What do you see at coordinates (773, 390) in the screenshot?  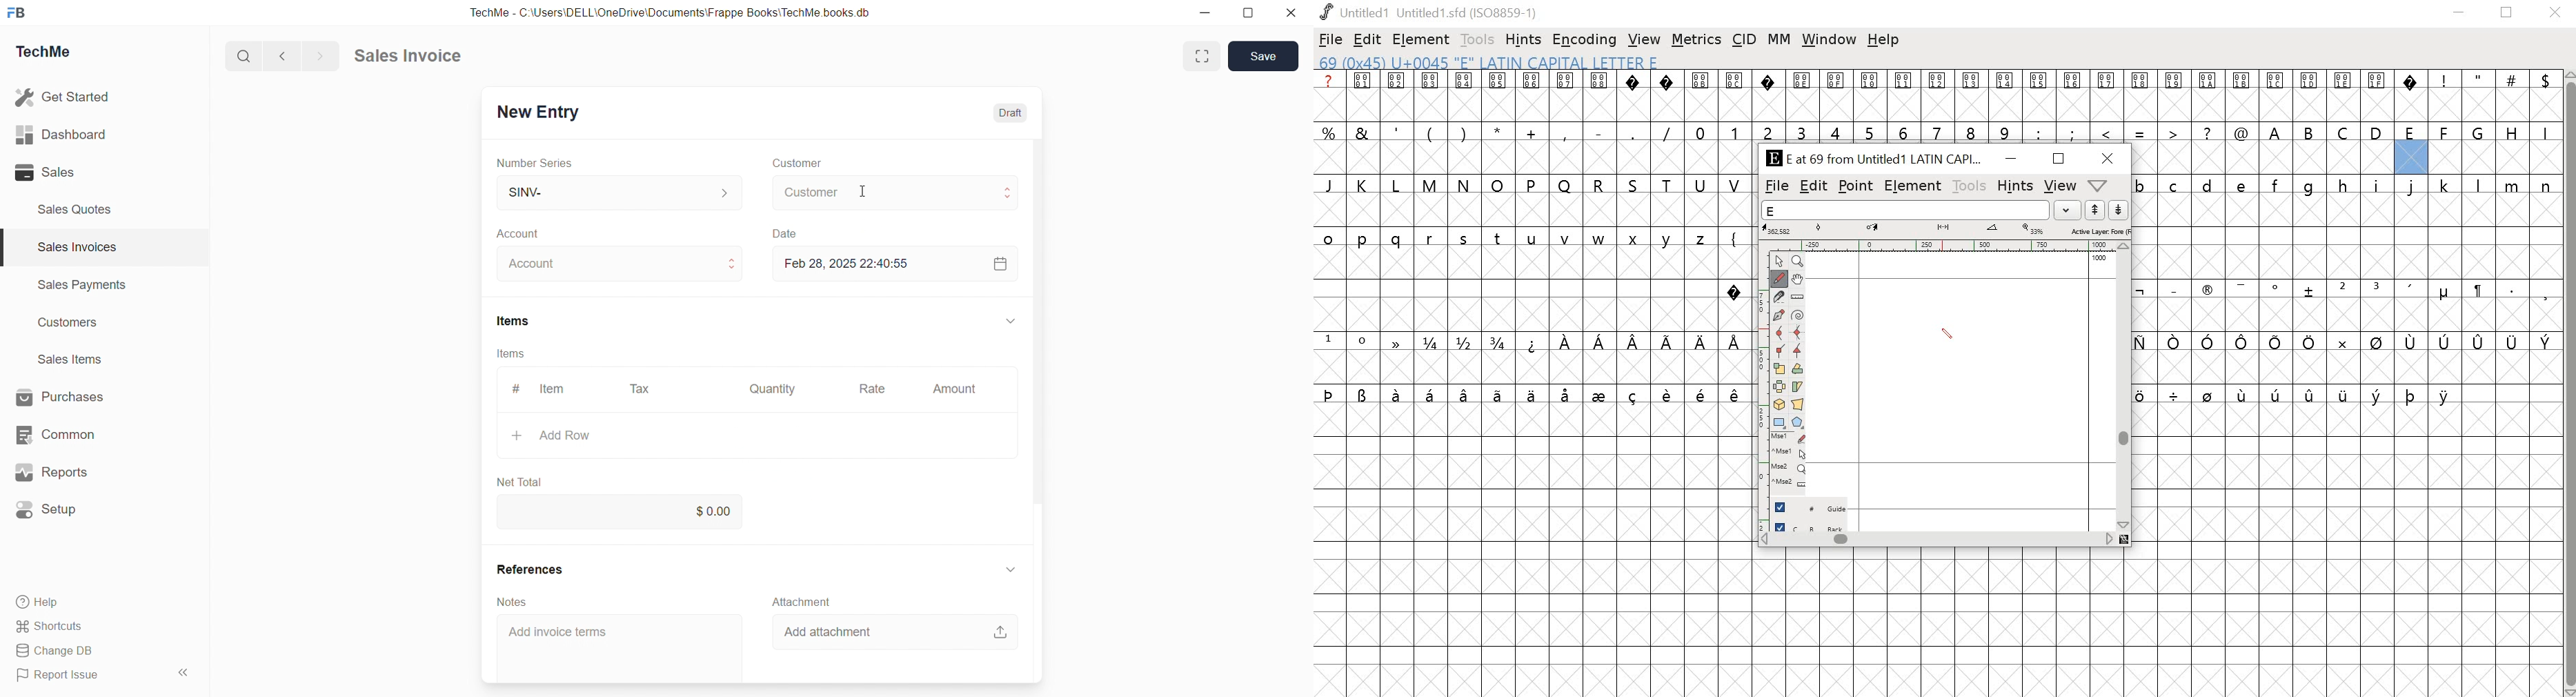 I see `Quantity` at bounding box center [773, 390].